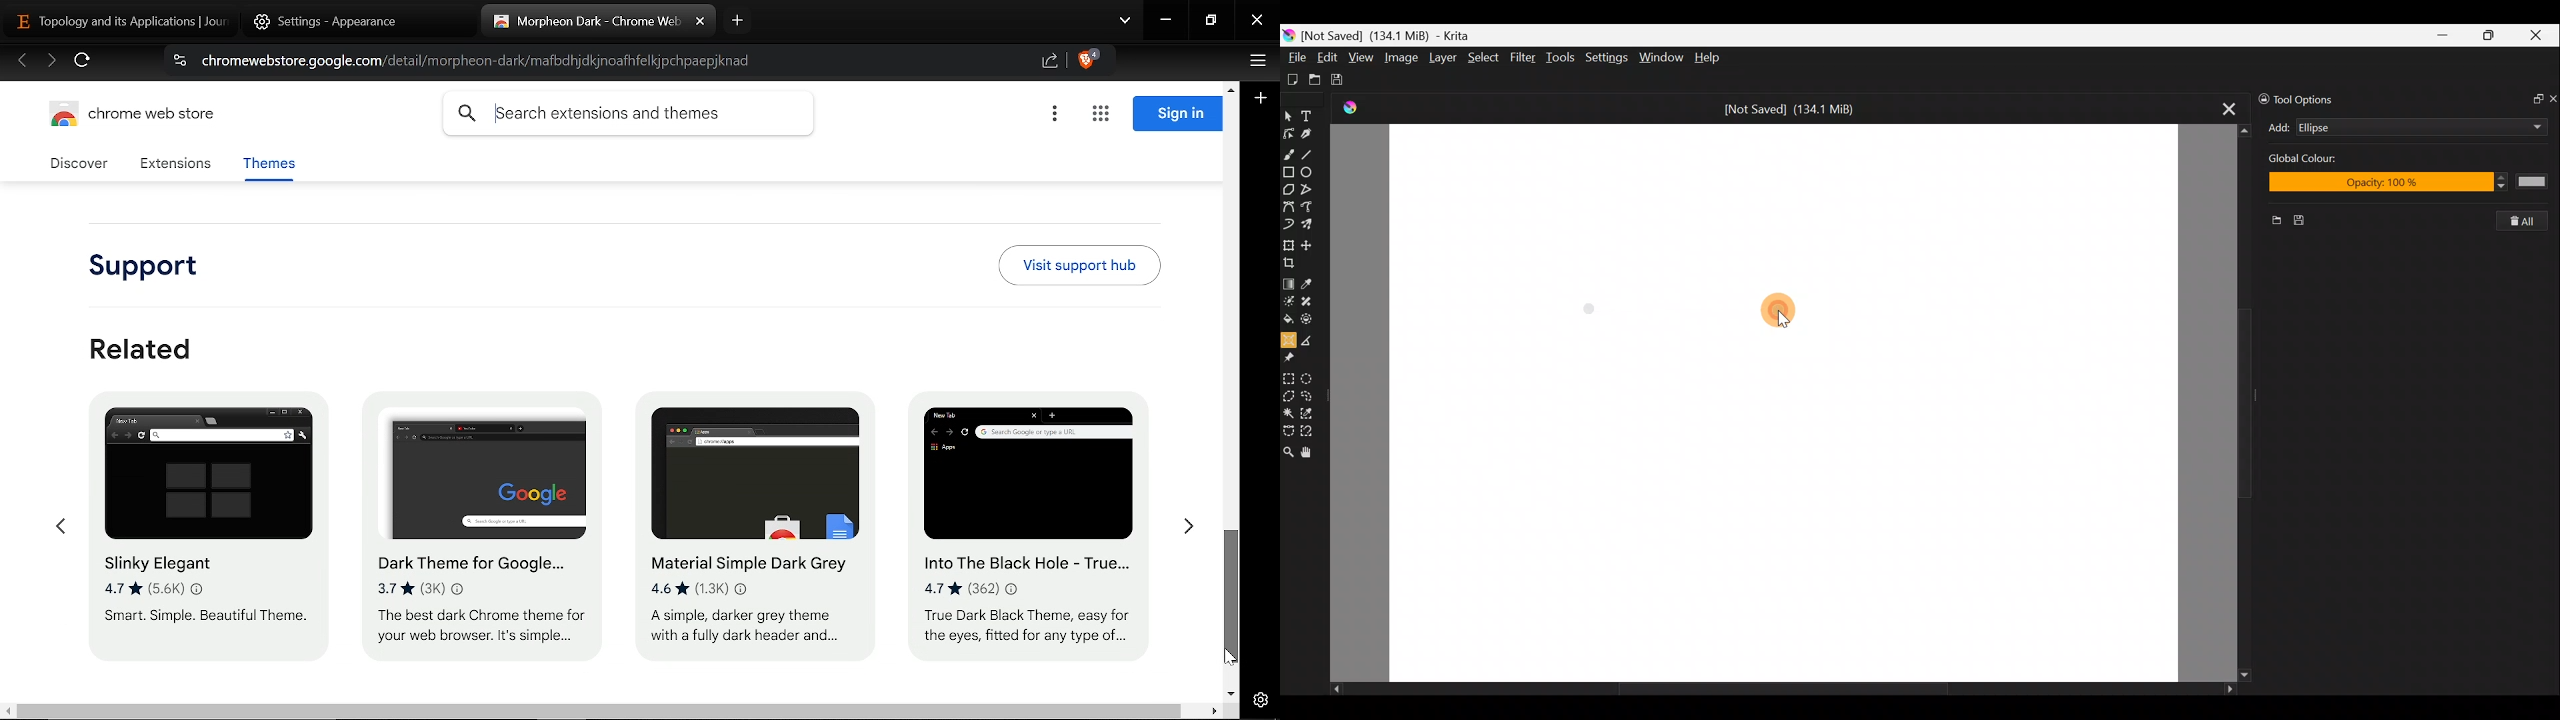  What do you see at coordinates (1288, 451) in the screenshot?
I see `Zoom tool` at bounding box center [1288, 451].